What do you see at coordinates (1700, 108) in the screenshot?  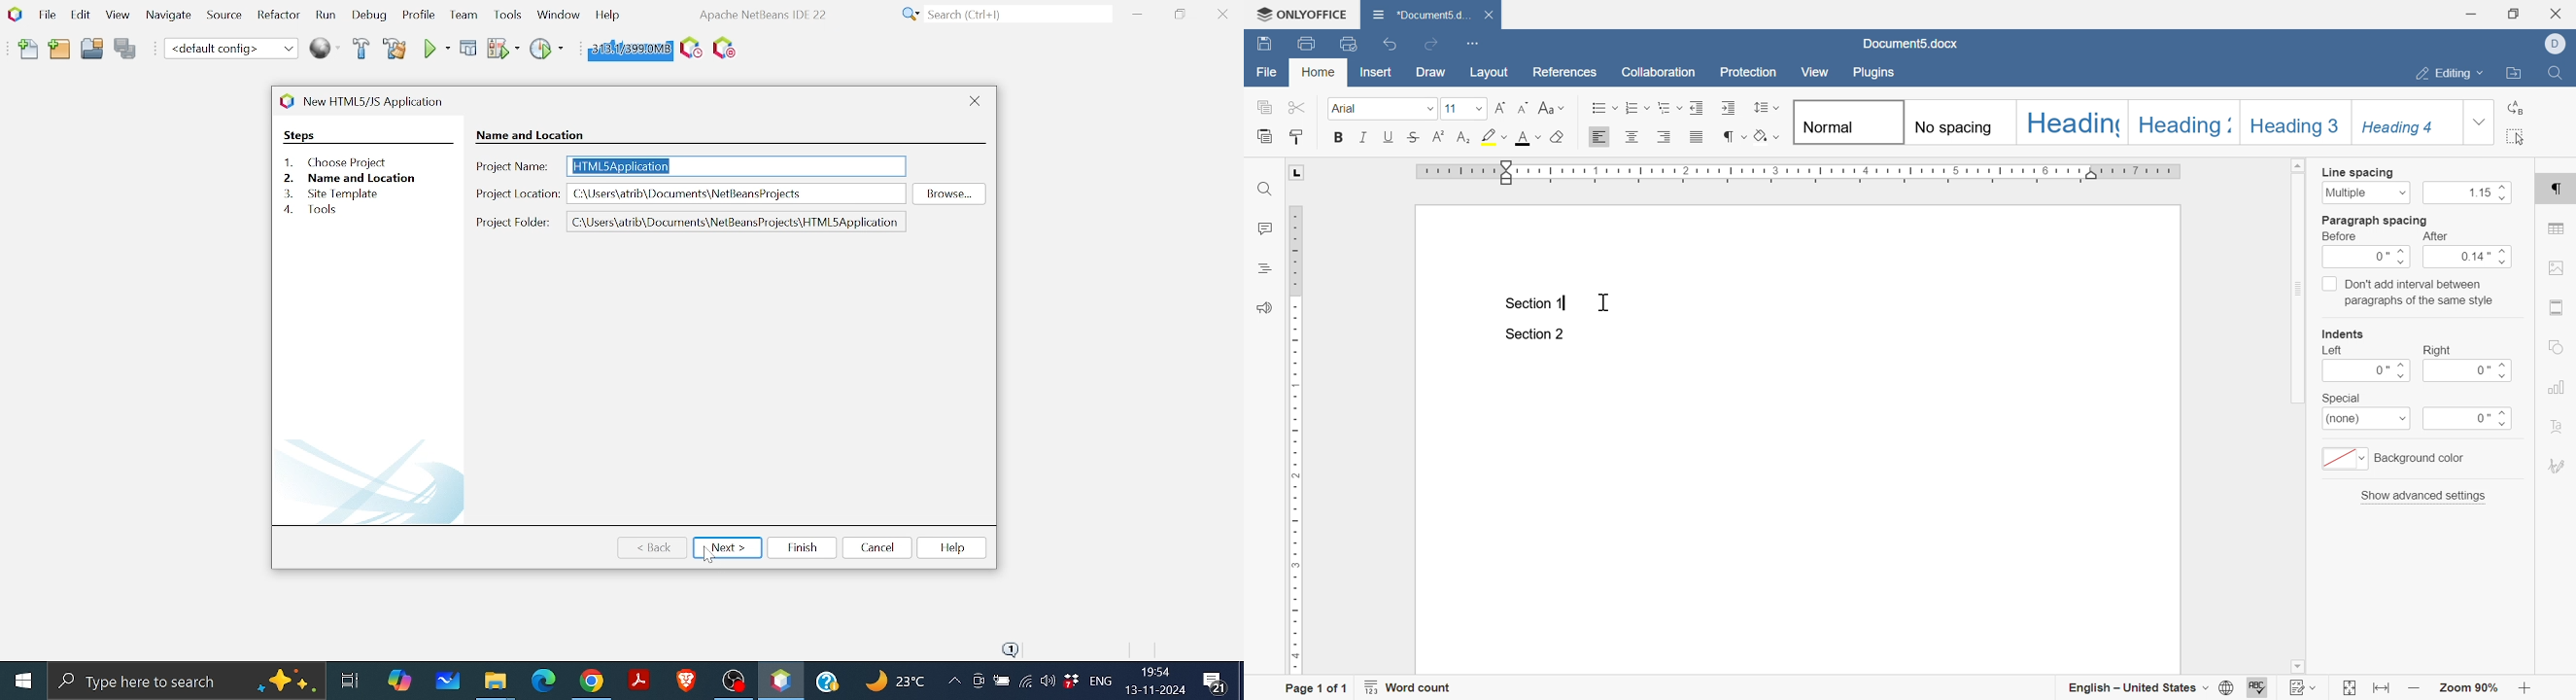 I see `Decrease indent` at bounding box center [1700, 108].